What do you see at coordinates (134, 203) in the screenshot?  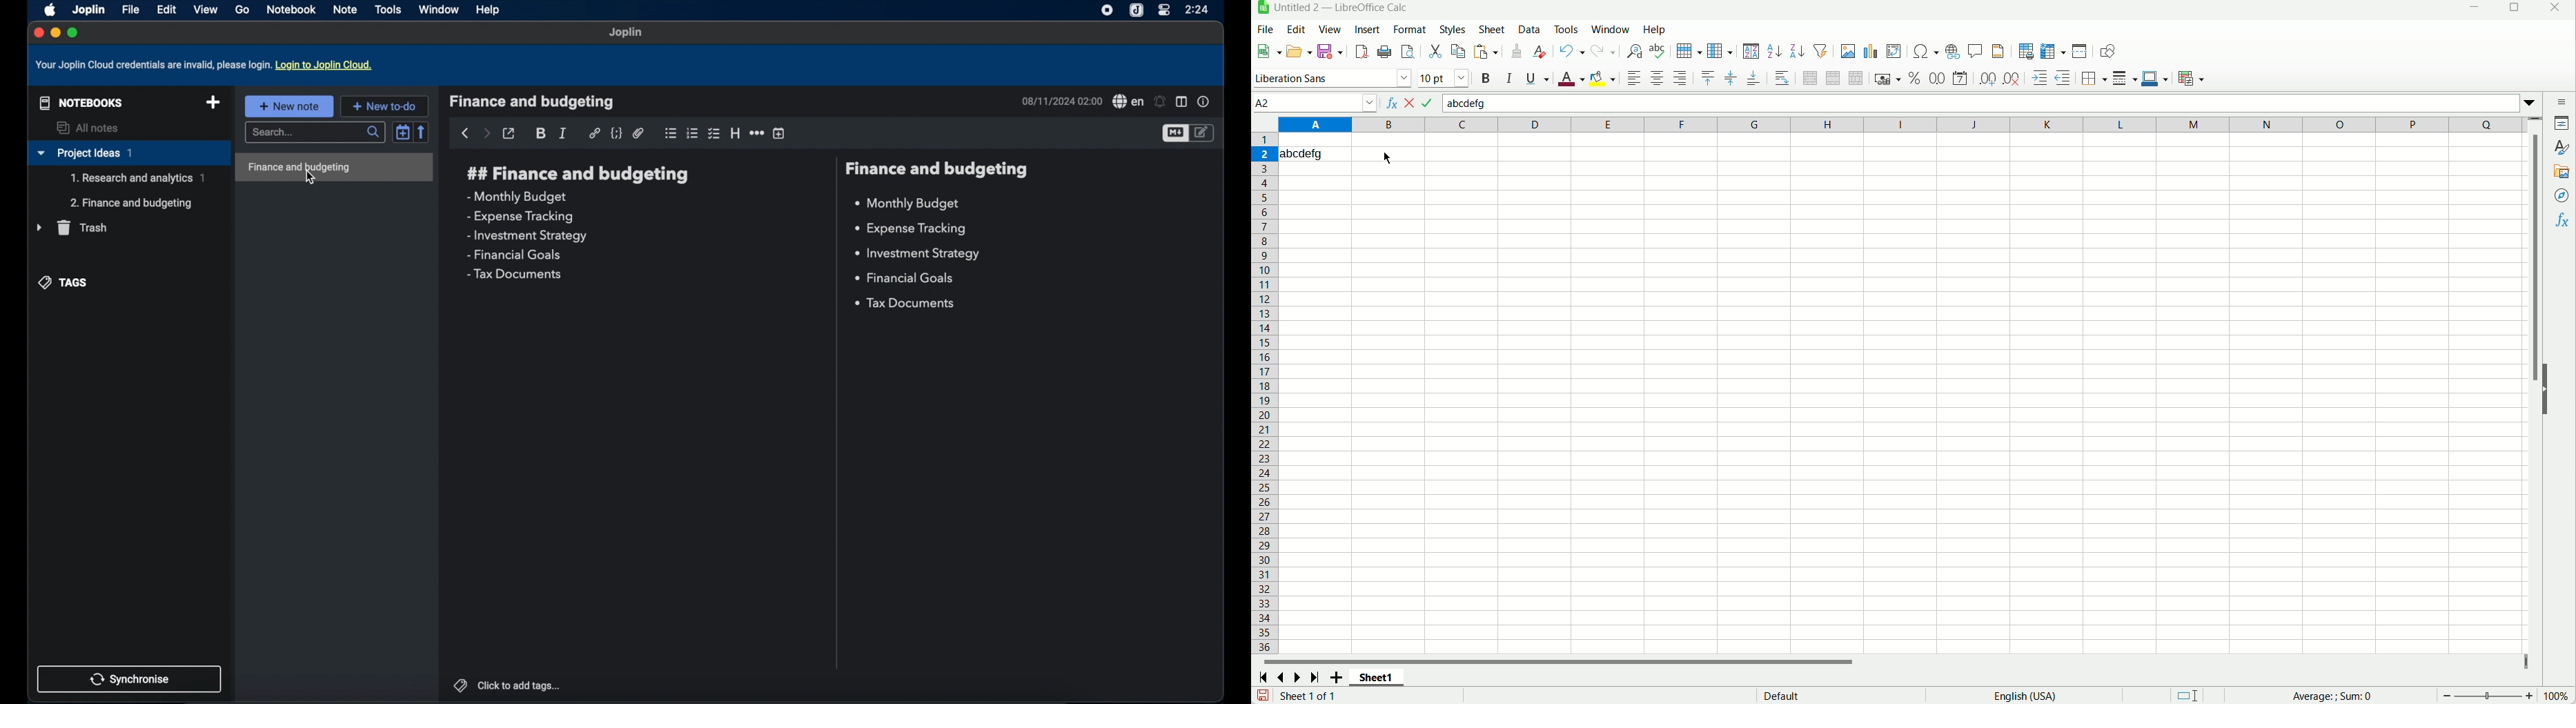 I see `sub-notebook(Finance and budgeting)` at bounding box center [134, 203].